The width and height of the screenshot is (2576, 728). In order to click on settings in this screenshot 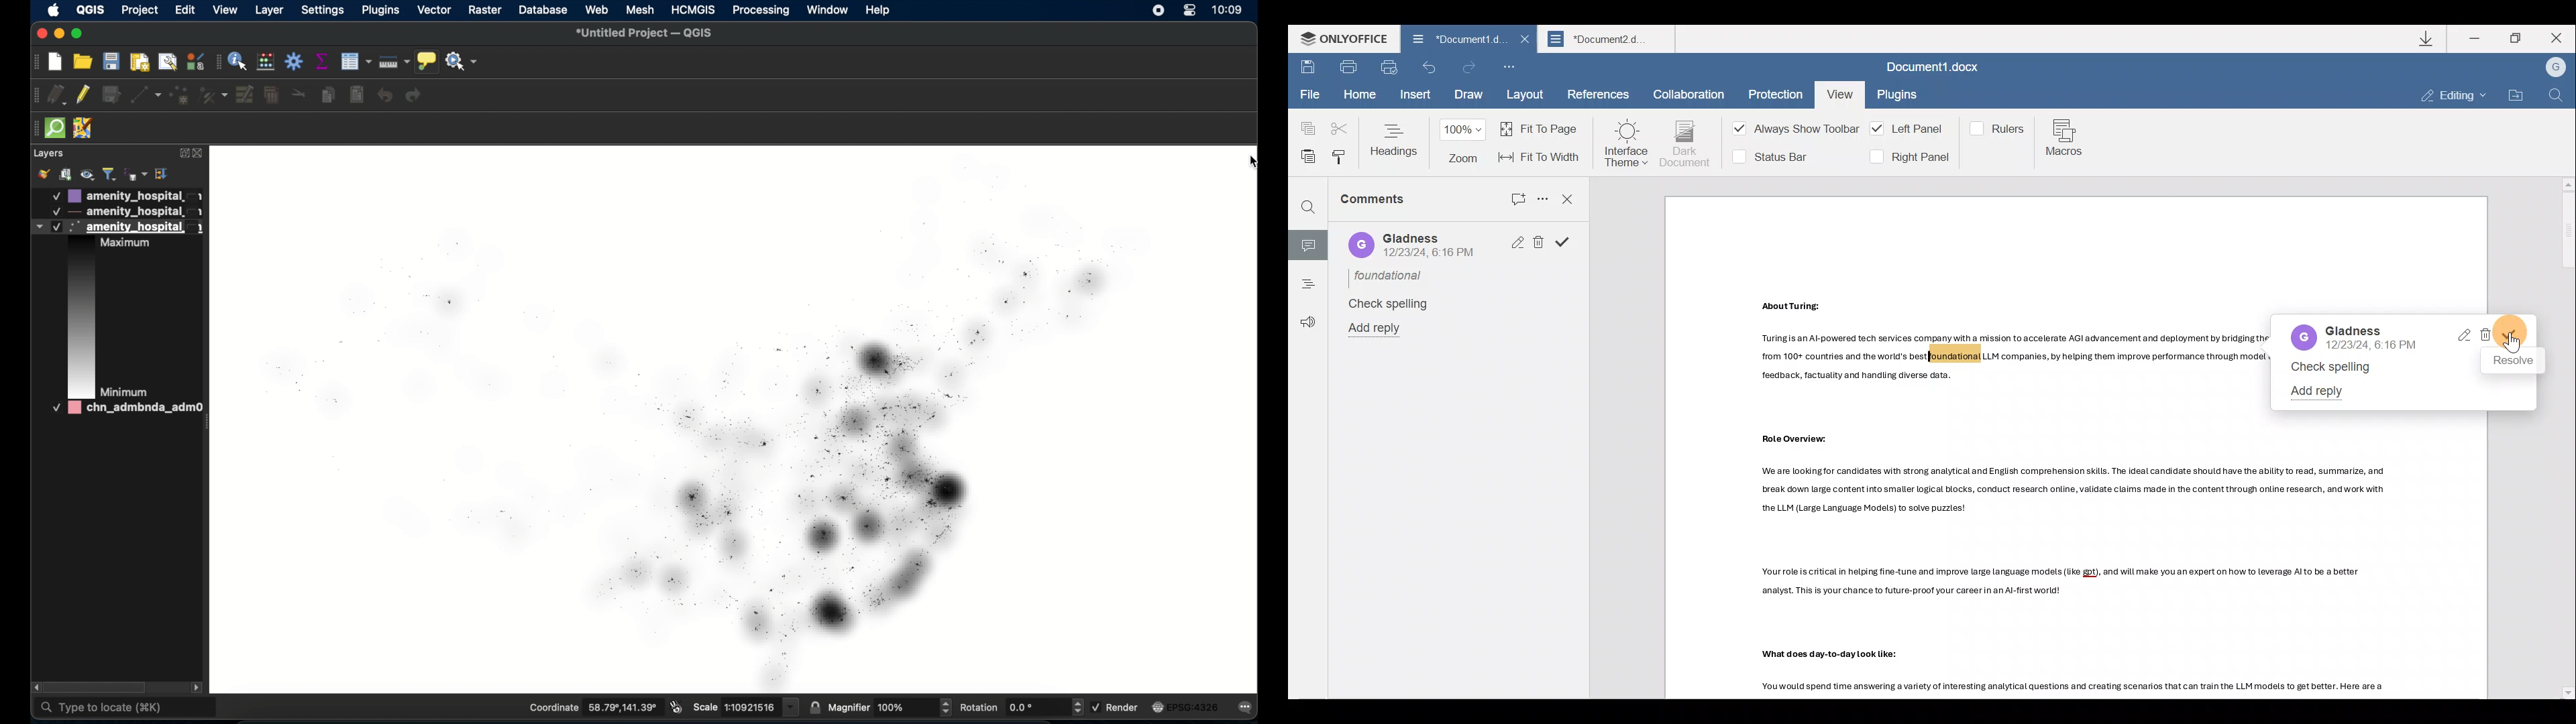, I will do `click(323, 11)`.